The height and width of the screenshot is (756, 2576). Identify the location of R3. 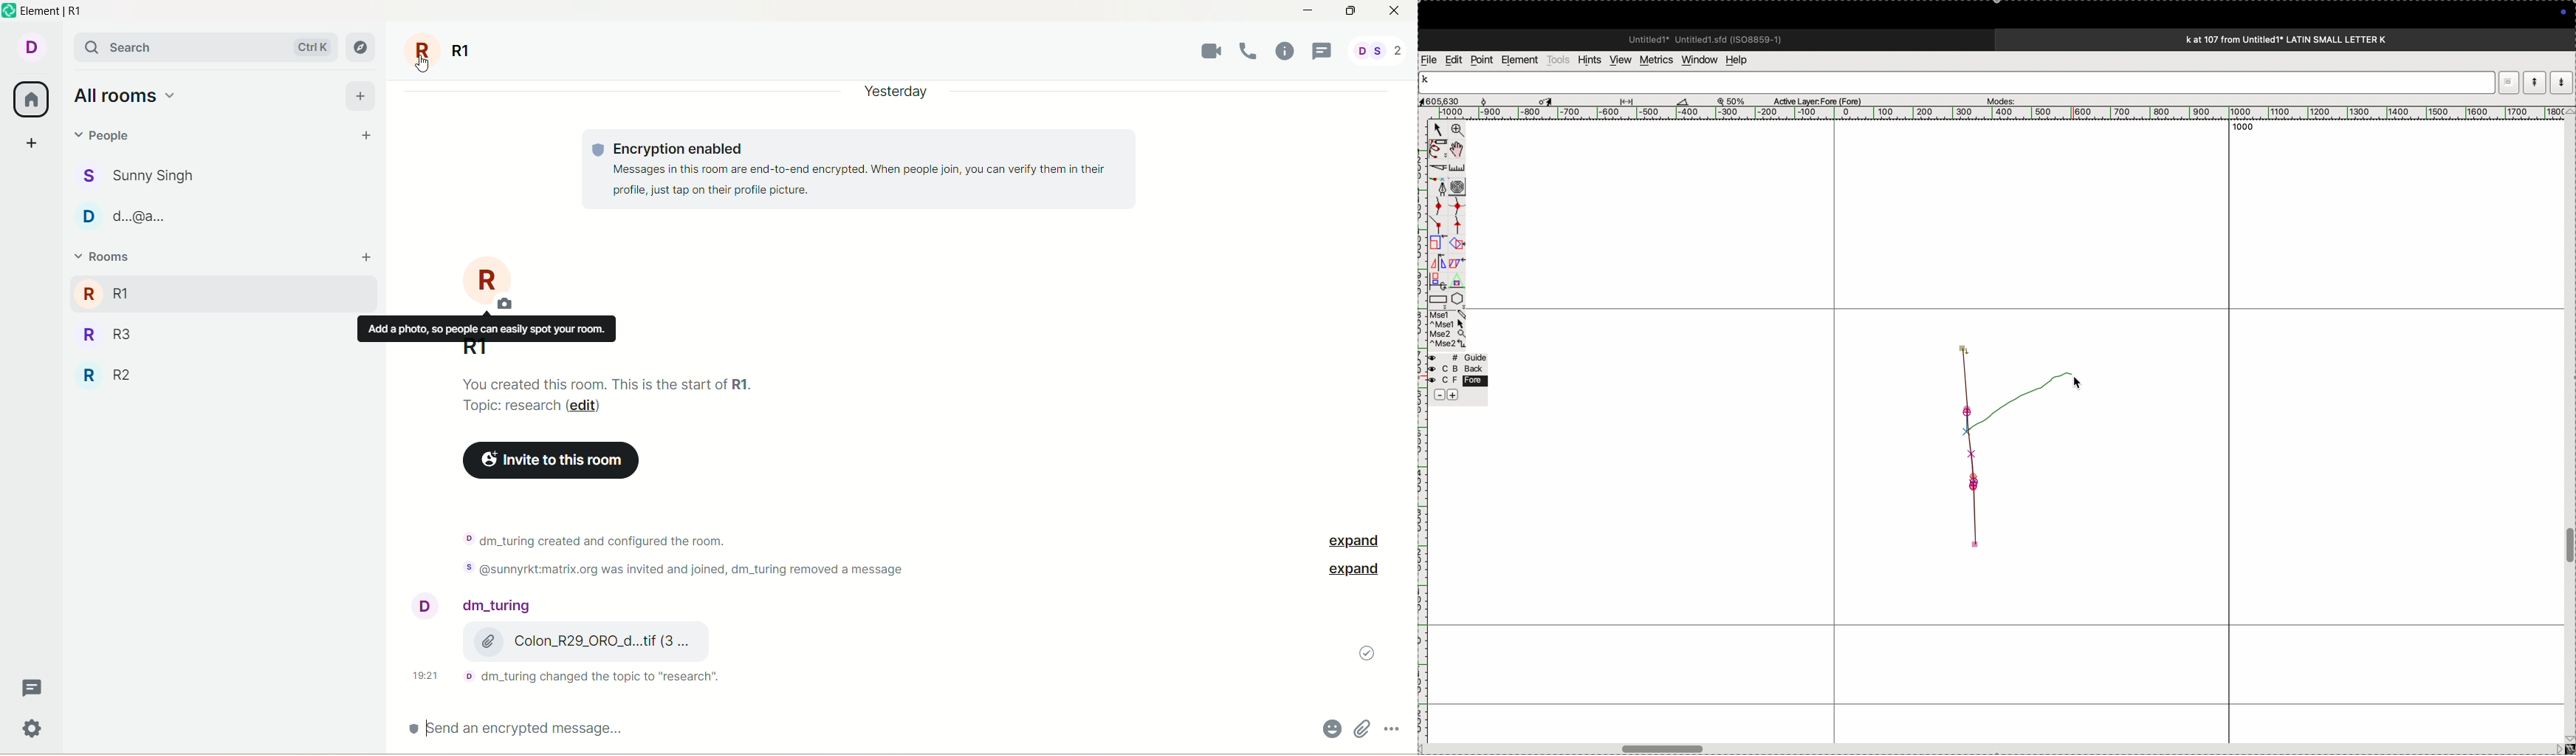
(117, 333).